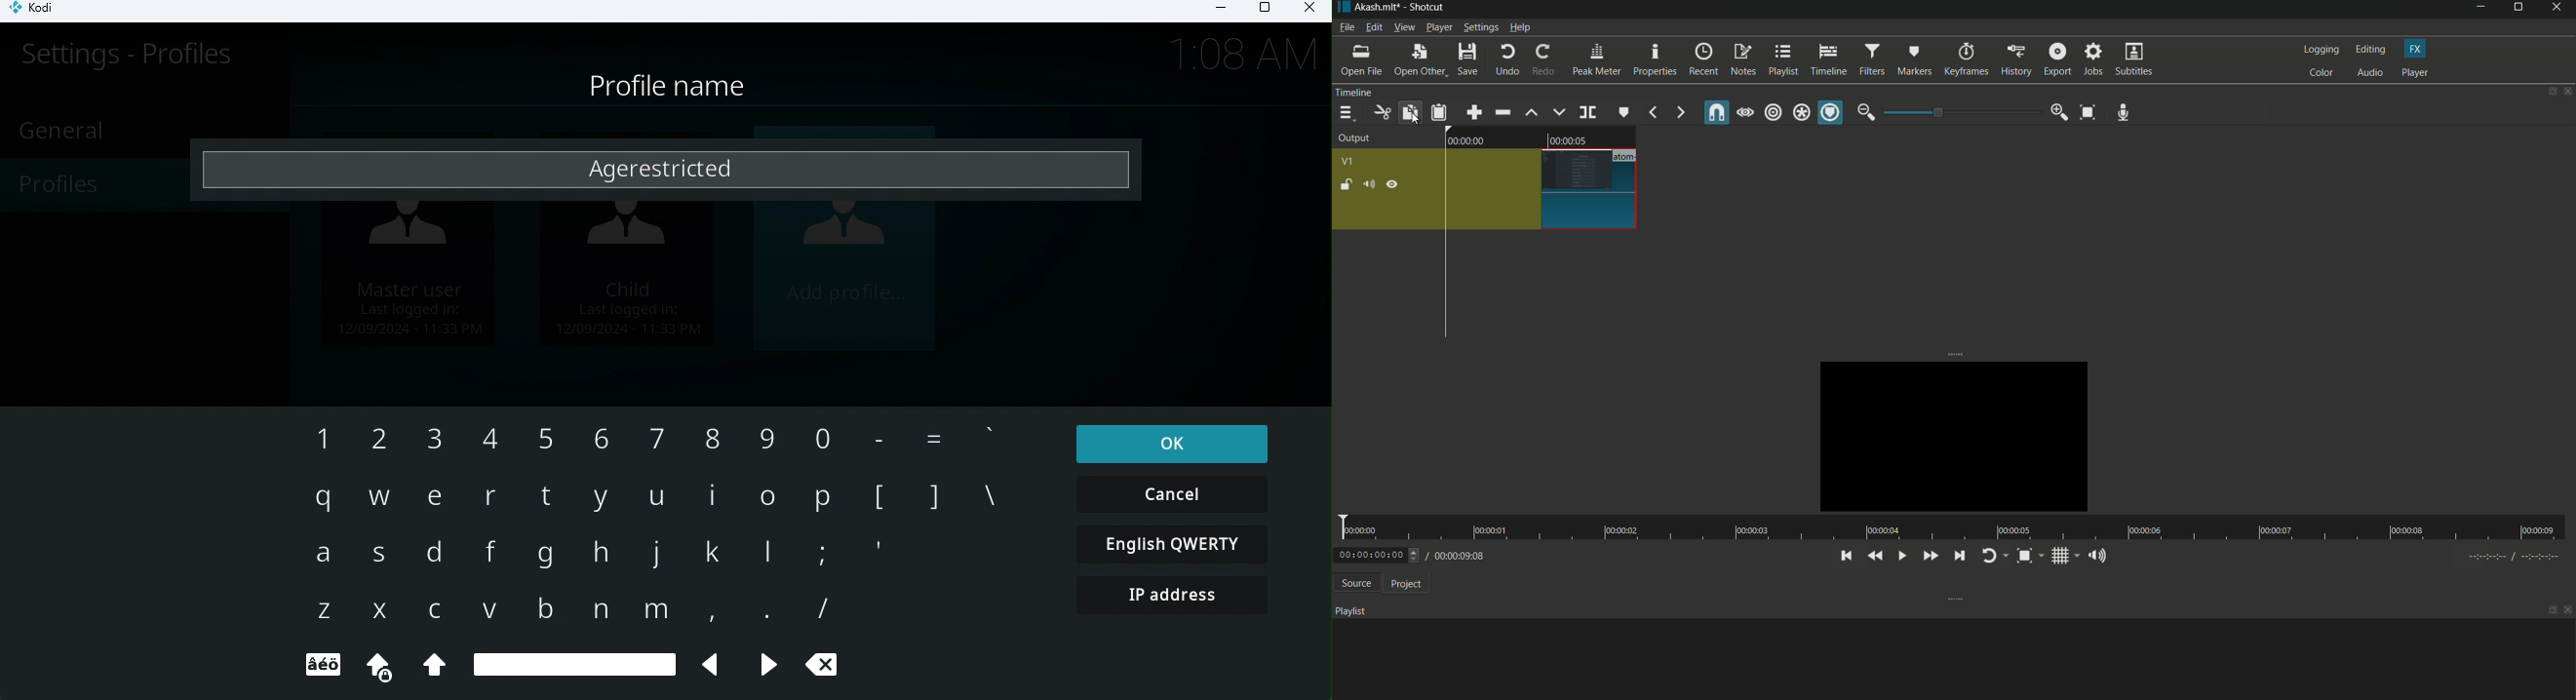  What do you see at coordinates (1718, 112) in the screenshot?
I see `snap` at bounding box center [1718, 112].